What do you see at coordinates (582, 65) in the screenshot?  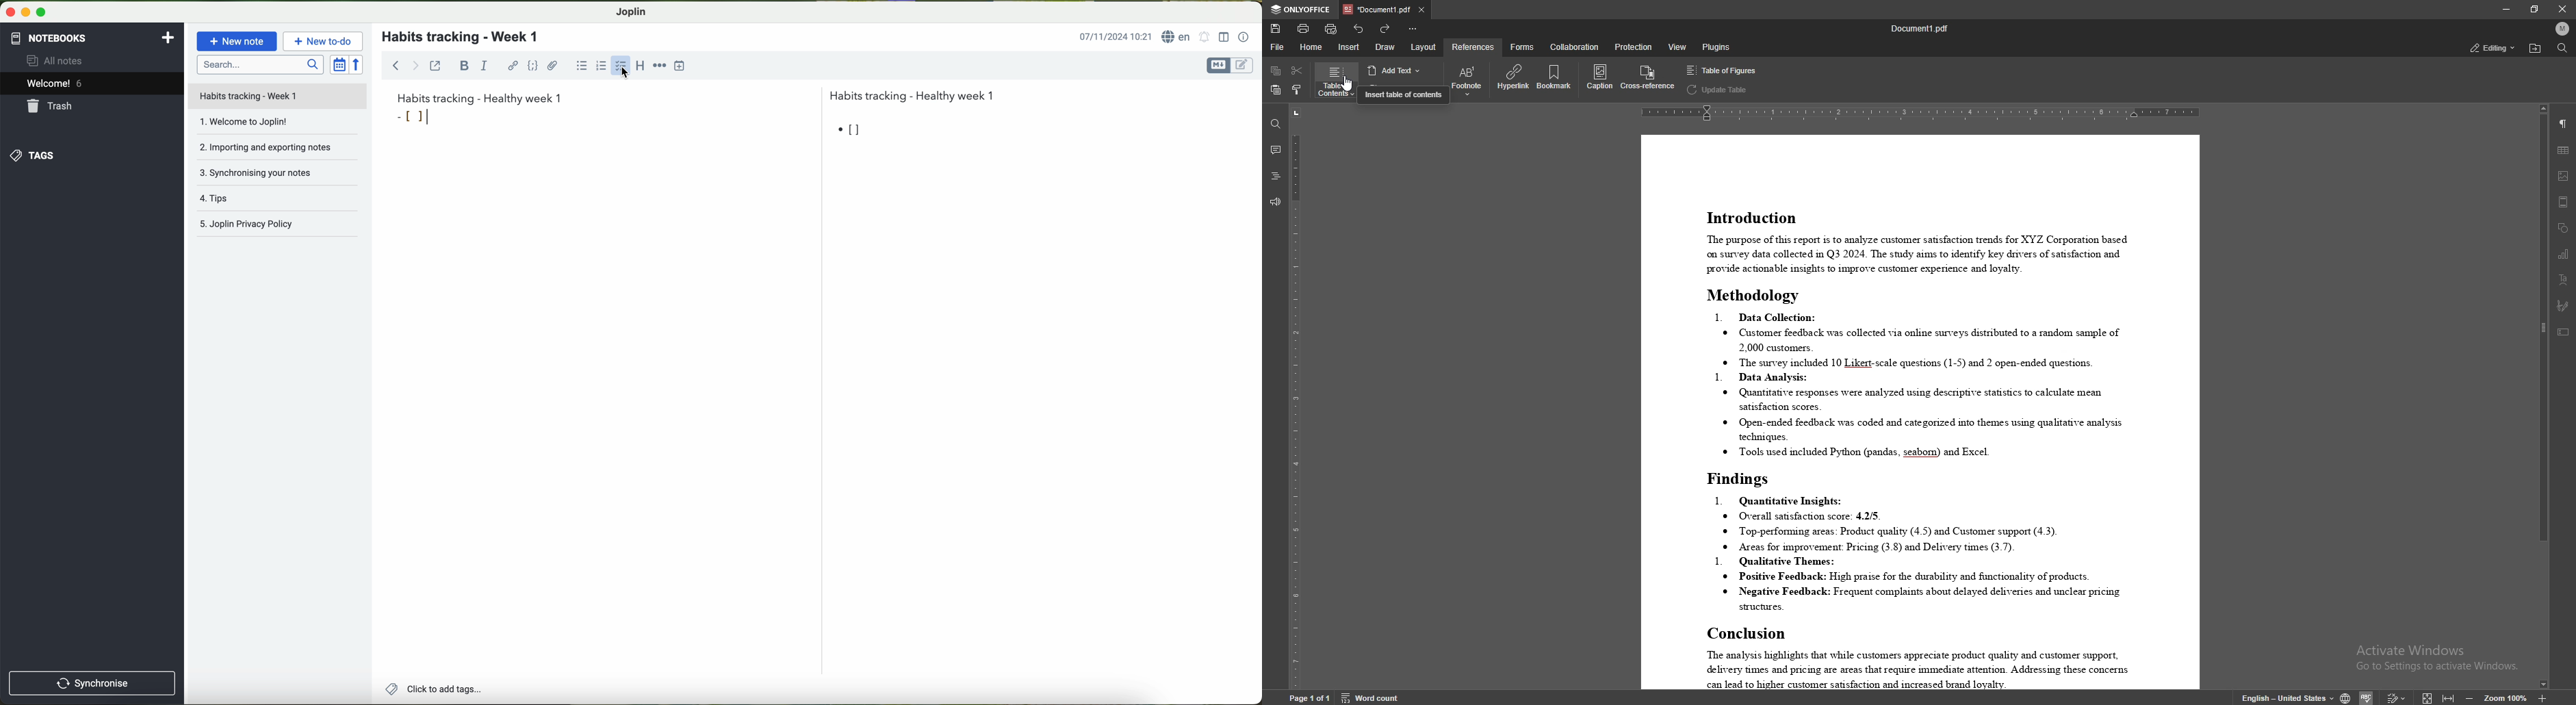 I see `bulleted list` at bounding box center [582, 65].